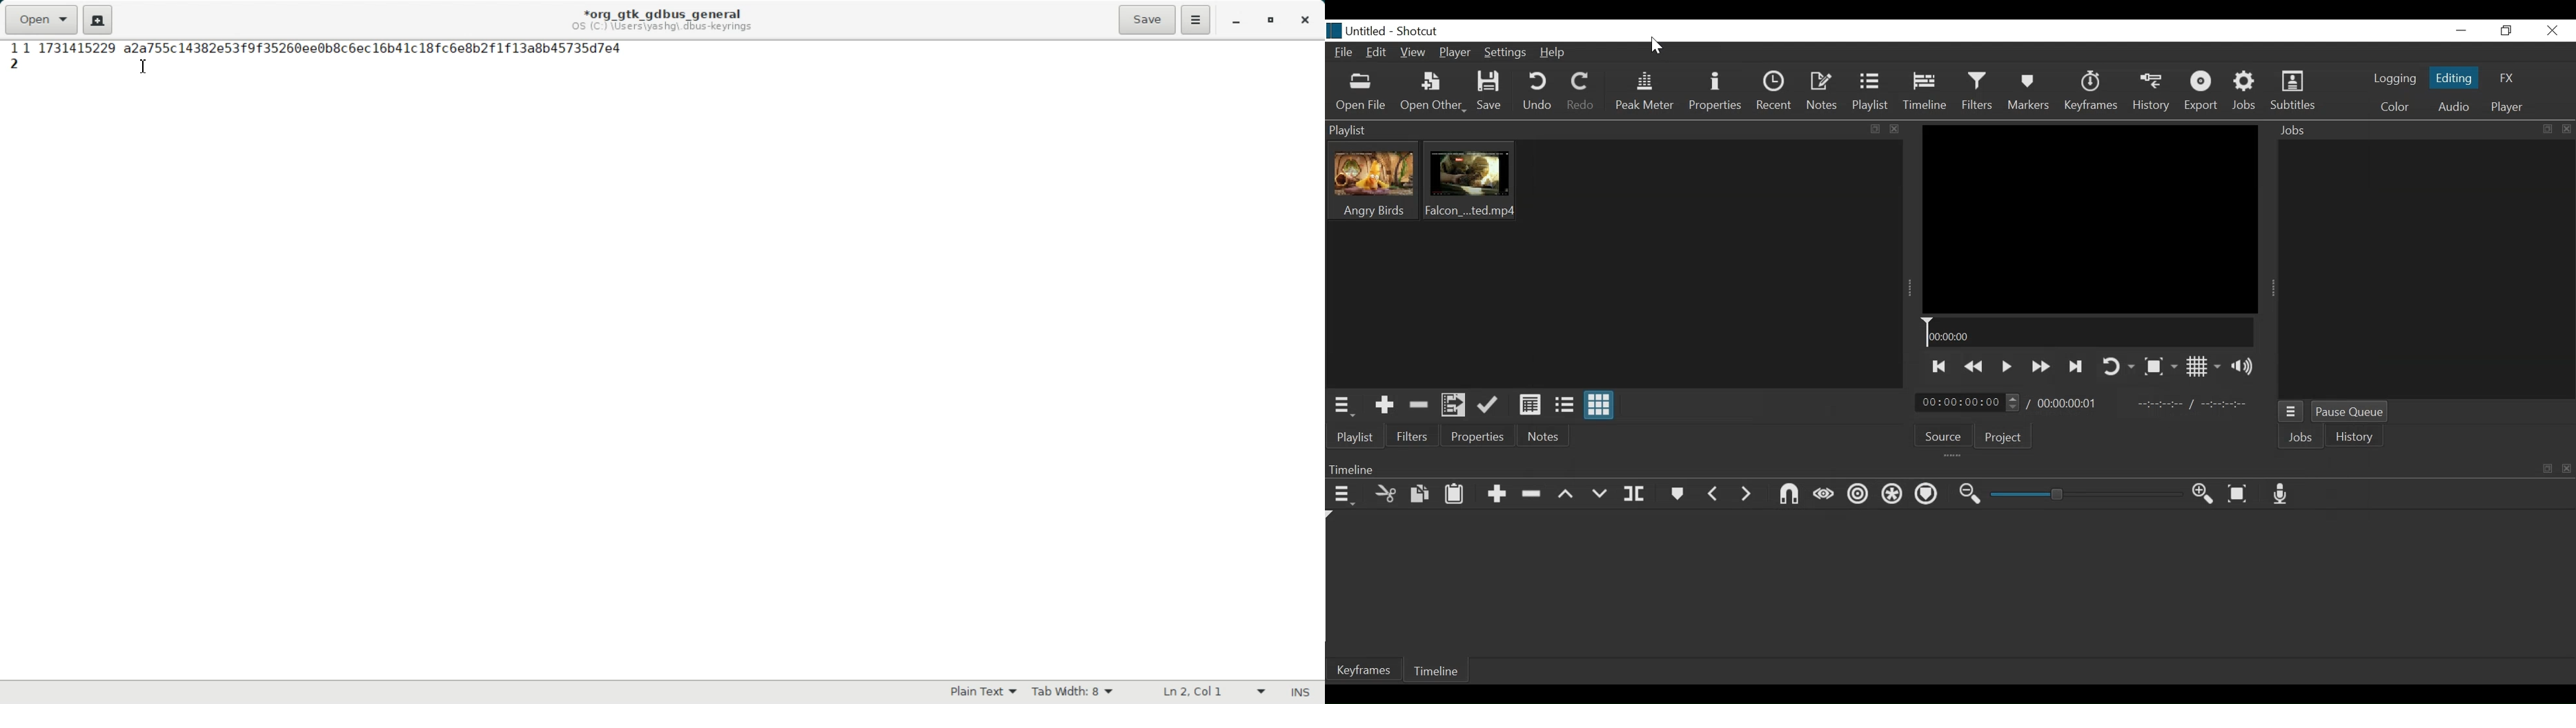 The image size is (2576, 728). What do you see at coordinates (1456, 406) in the screenshot?
I see `Add files to the playlist` at bounding box center [1456, 406].